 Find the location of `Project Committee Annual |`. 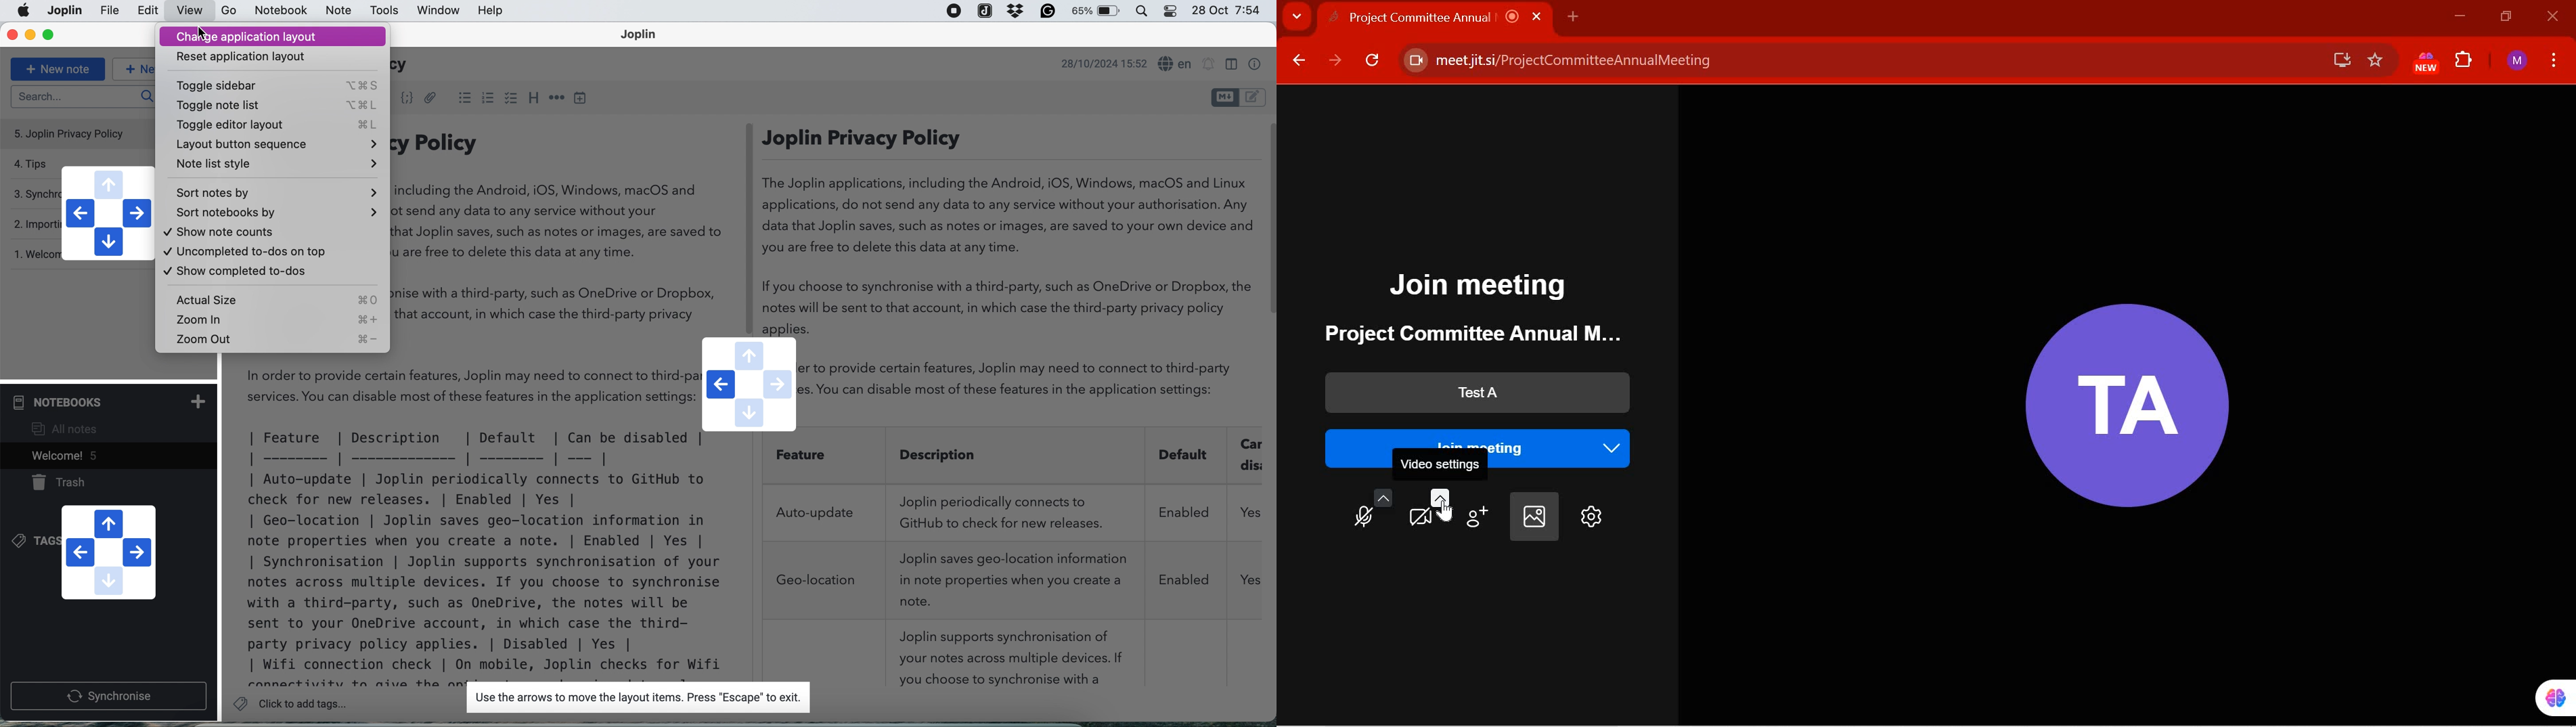

Project Committee Annual | is located at coordinates (1447, 17).